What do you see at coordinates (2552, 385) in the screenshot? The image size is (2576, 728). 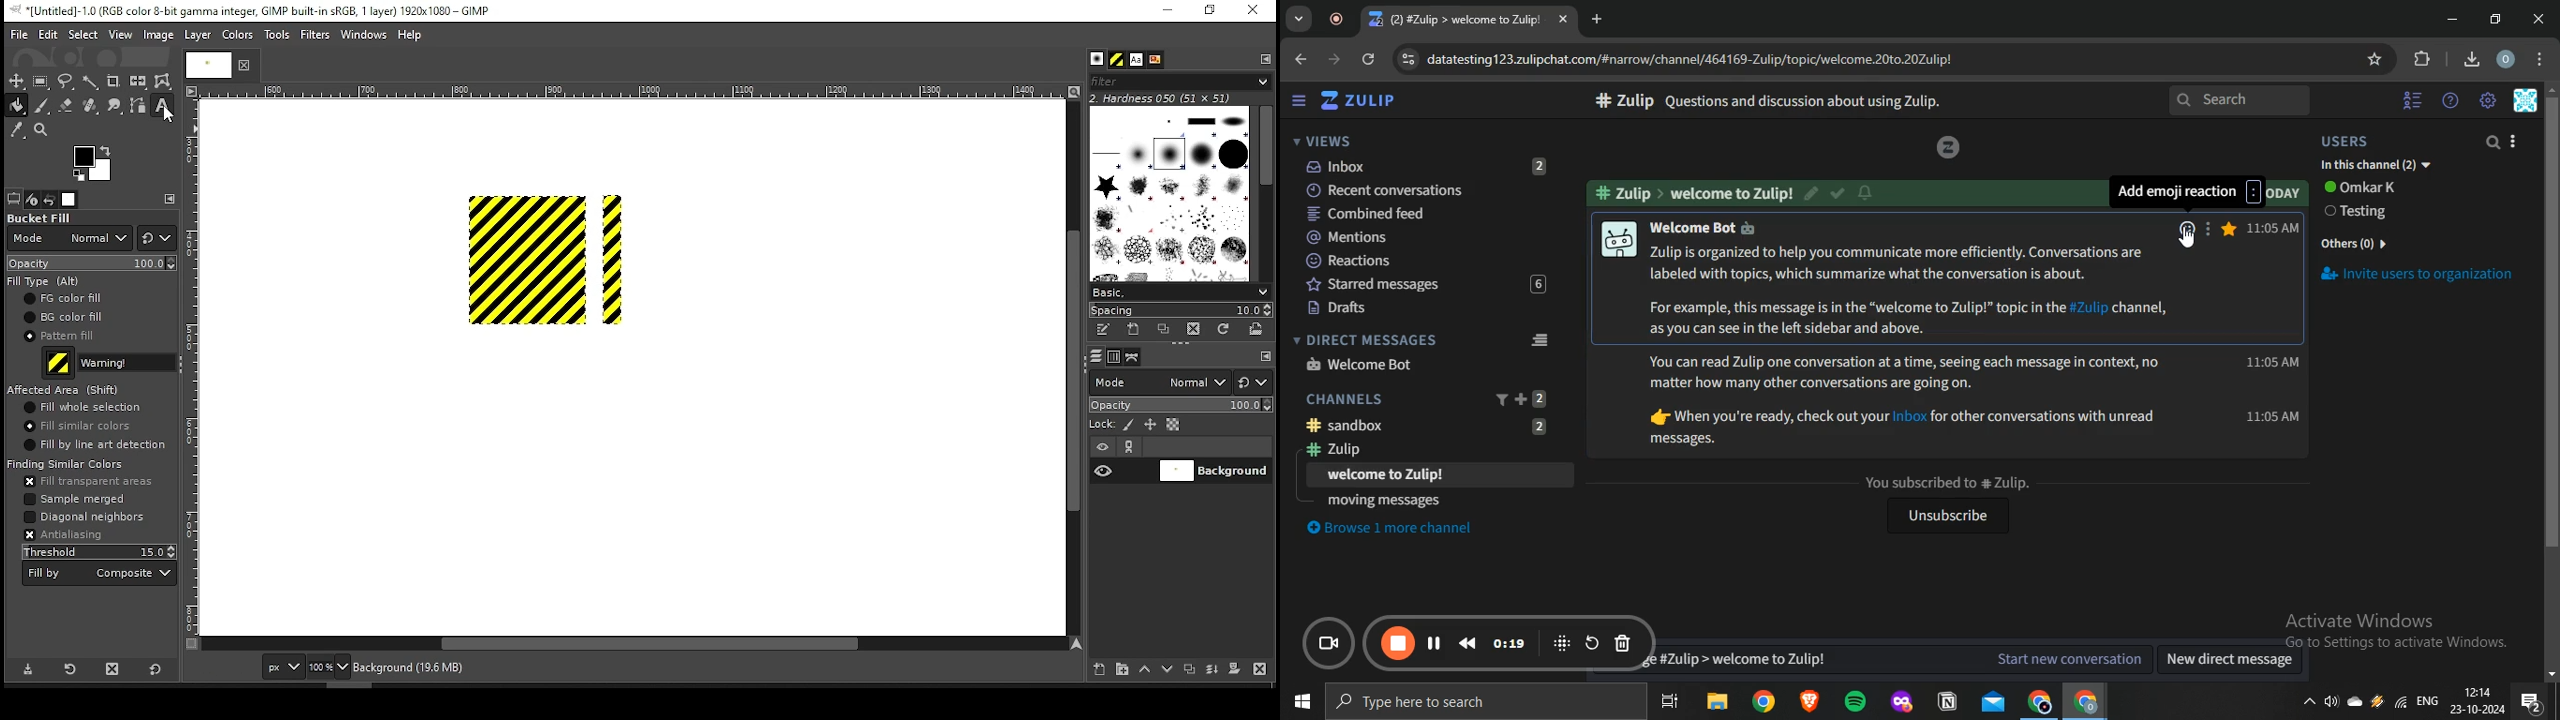 I see `scrollbar` at bounding box center [2552, 385].